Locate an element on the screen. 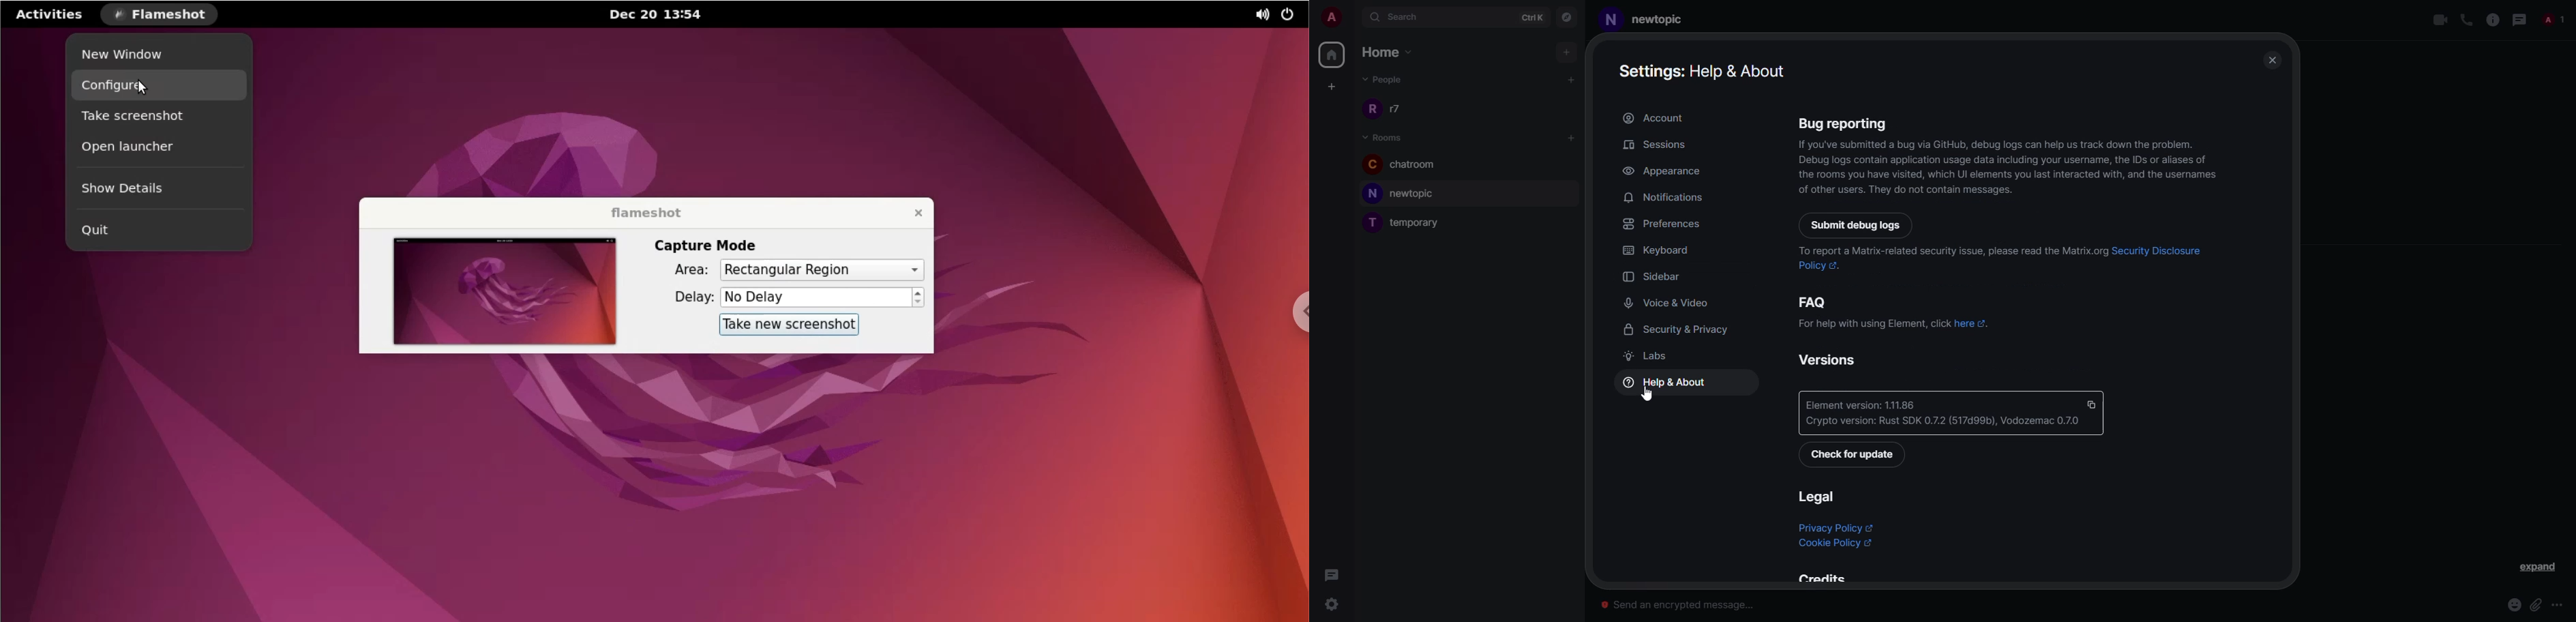 The image size is (2576, 644). home is located at coordinates (1331, 55).